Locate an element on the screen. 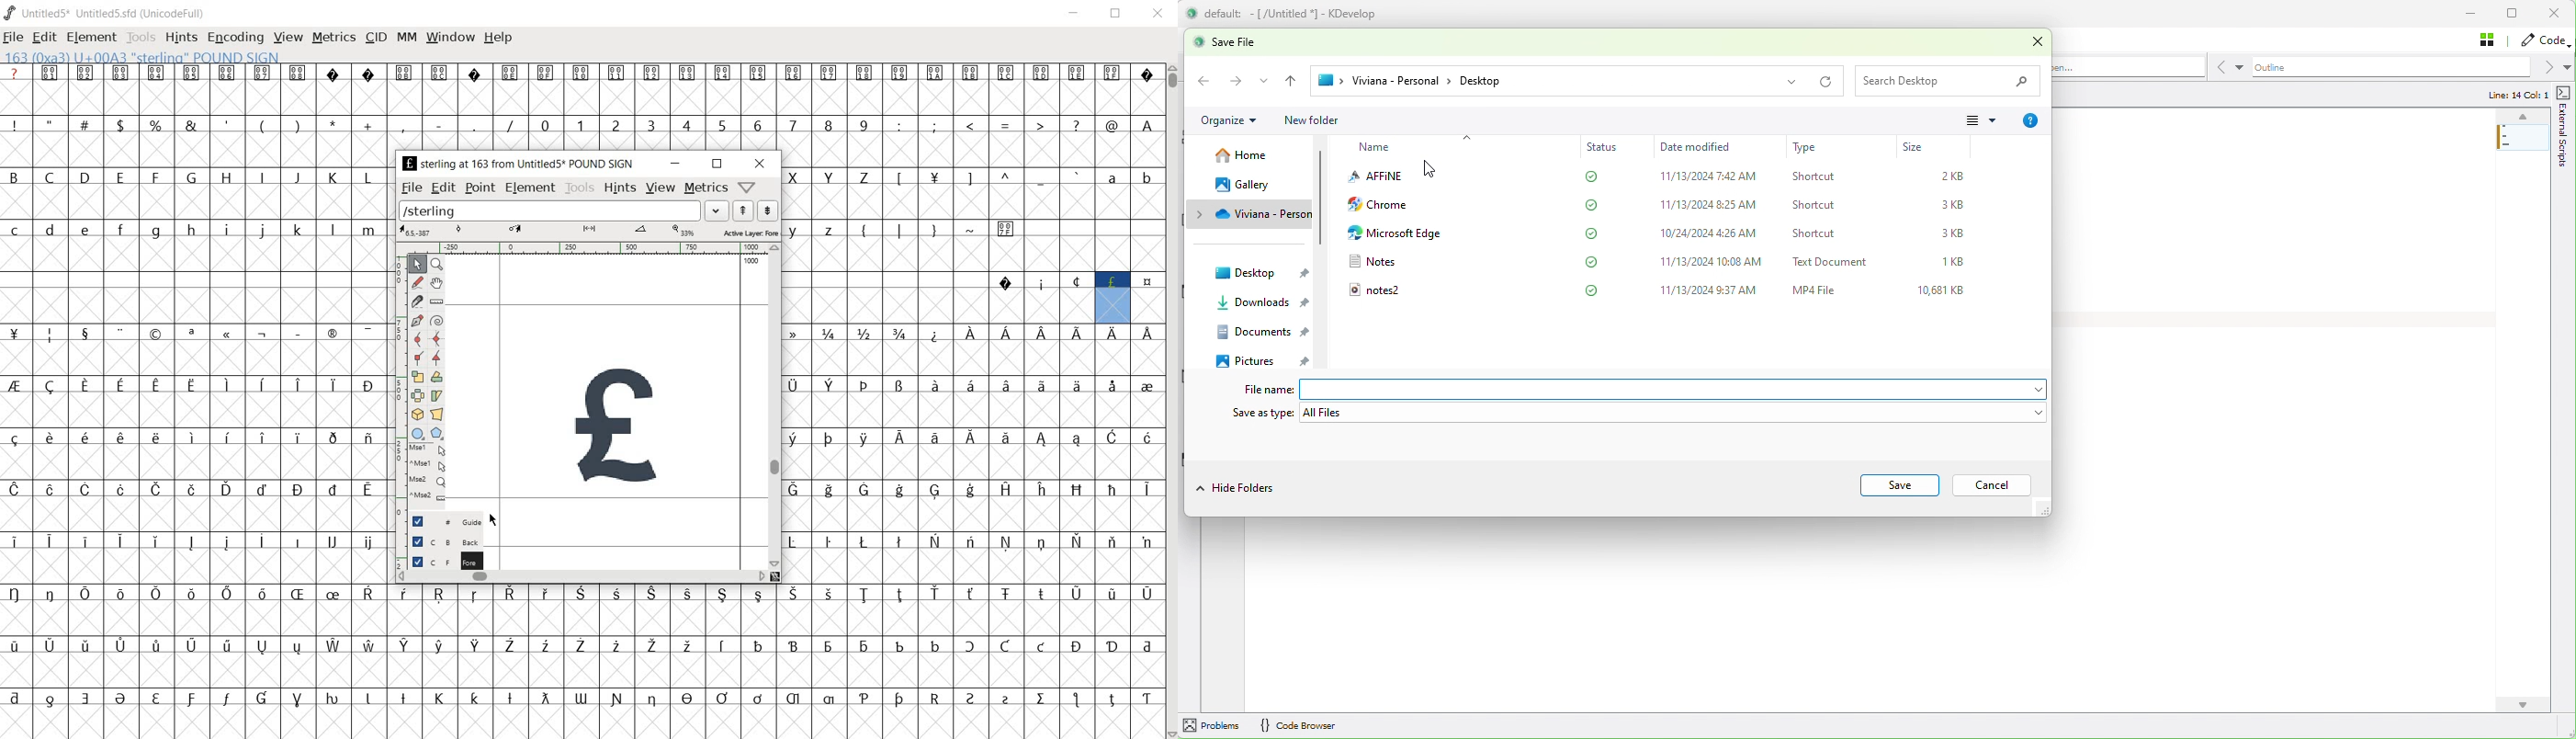  Symbol is located at coordinates (1113, 646).